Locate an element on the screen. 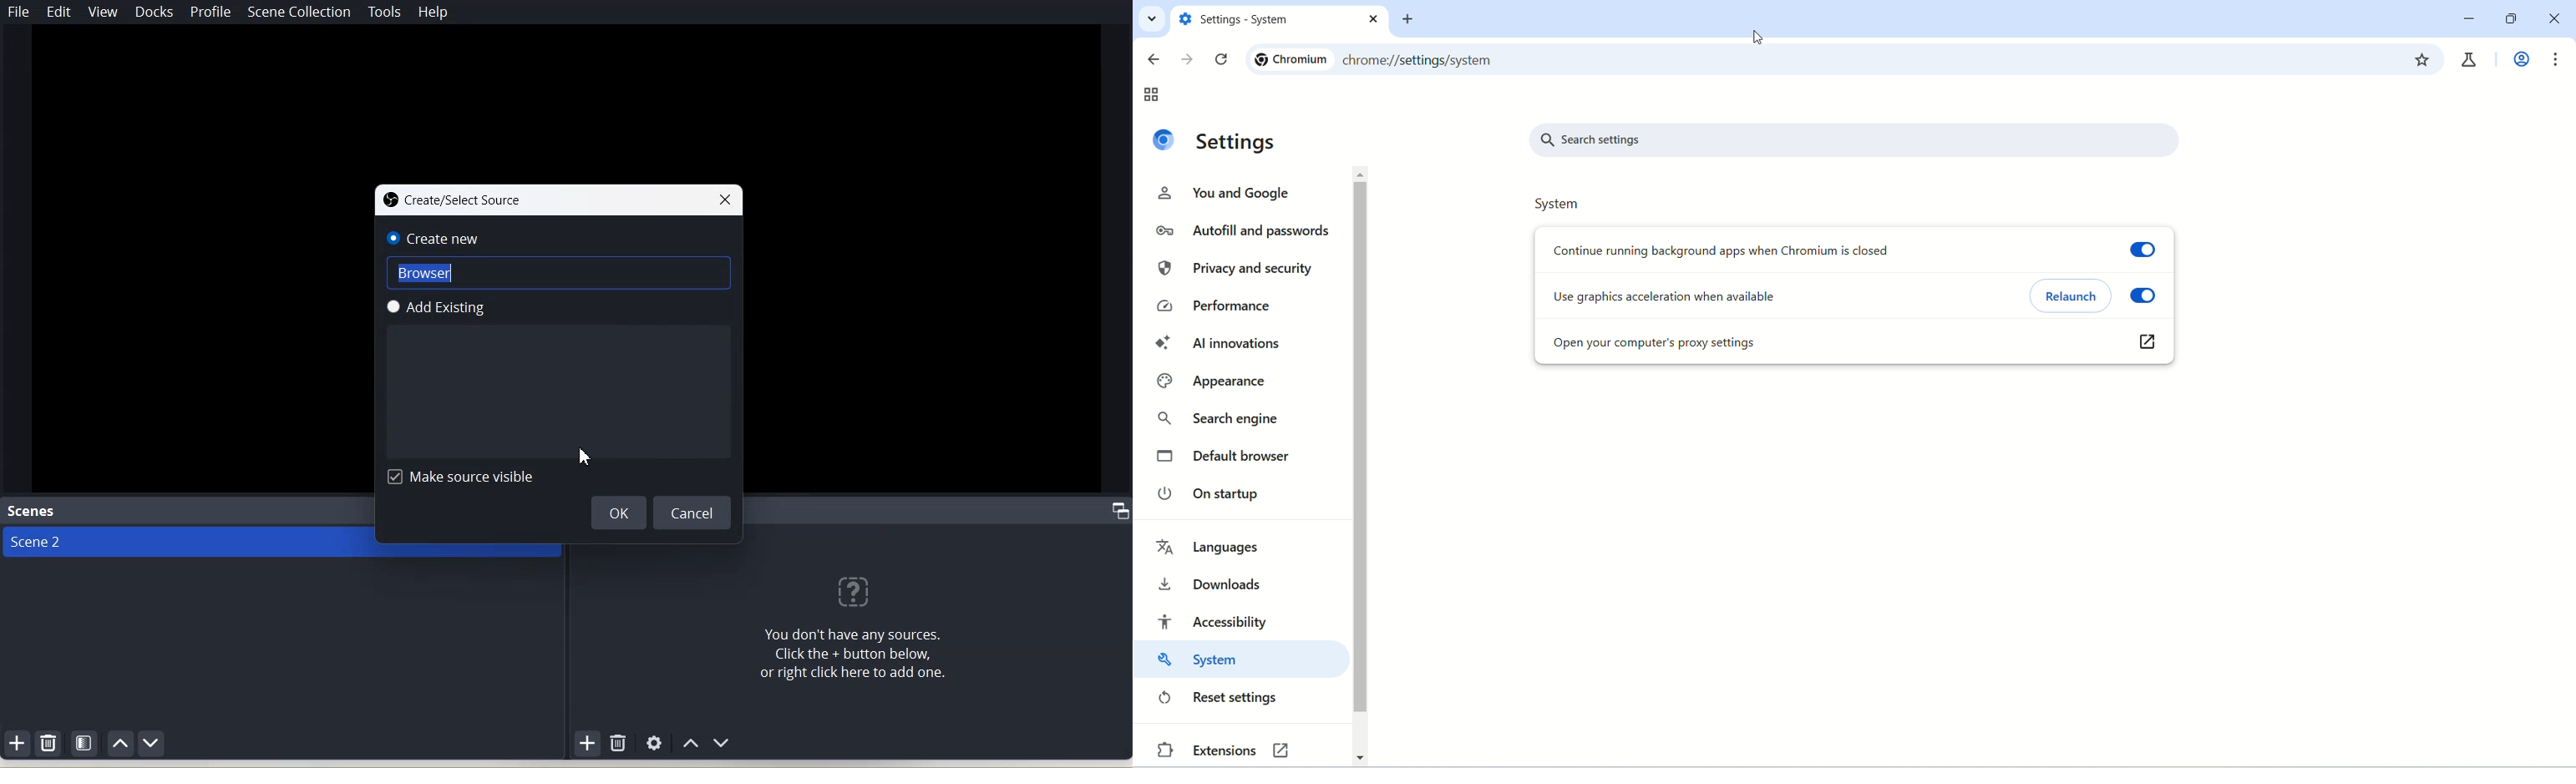  work is located at coordinates (2519, 61).